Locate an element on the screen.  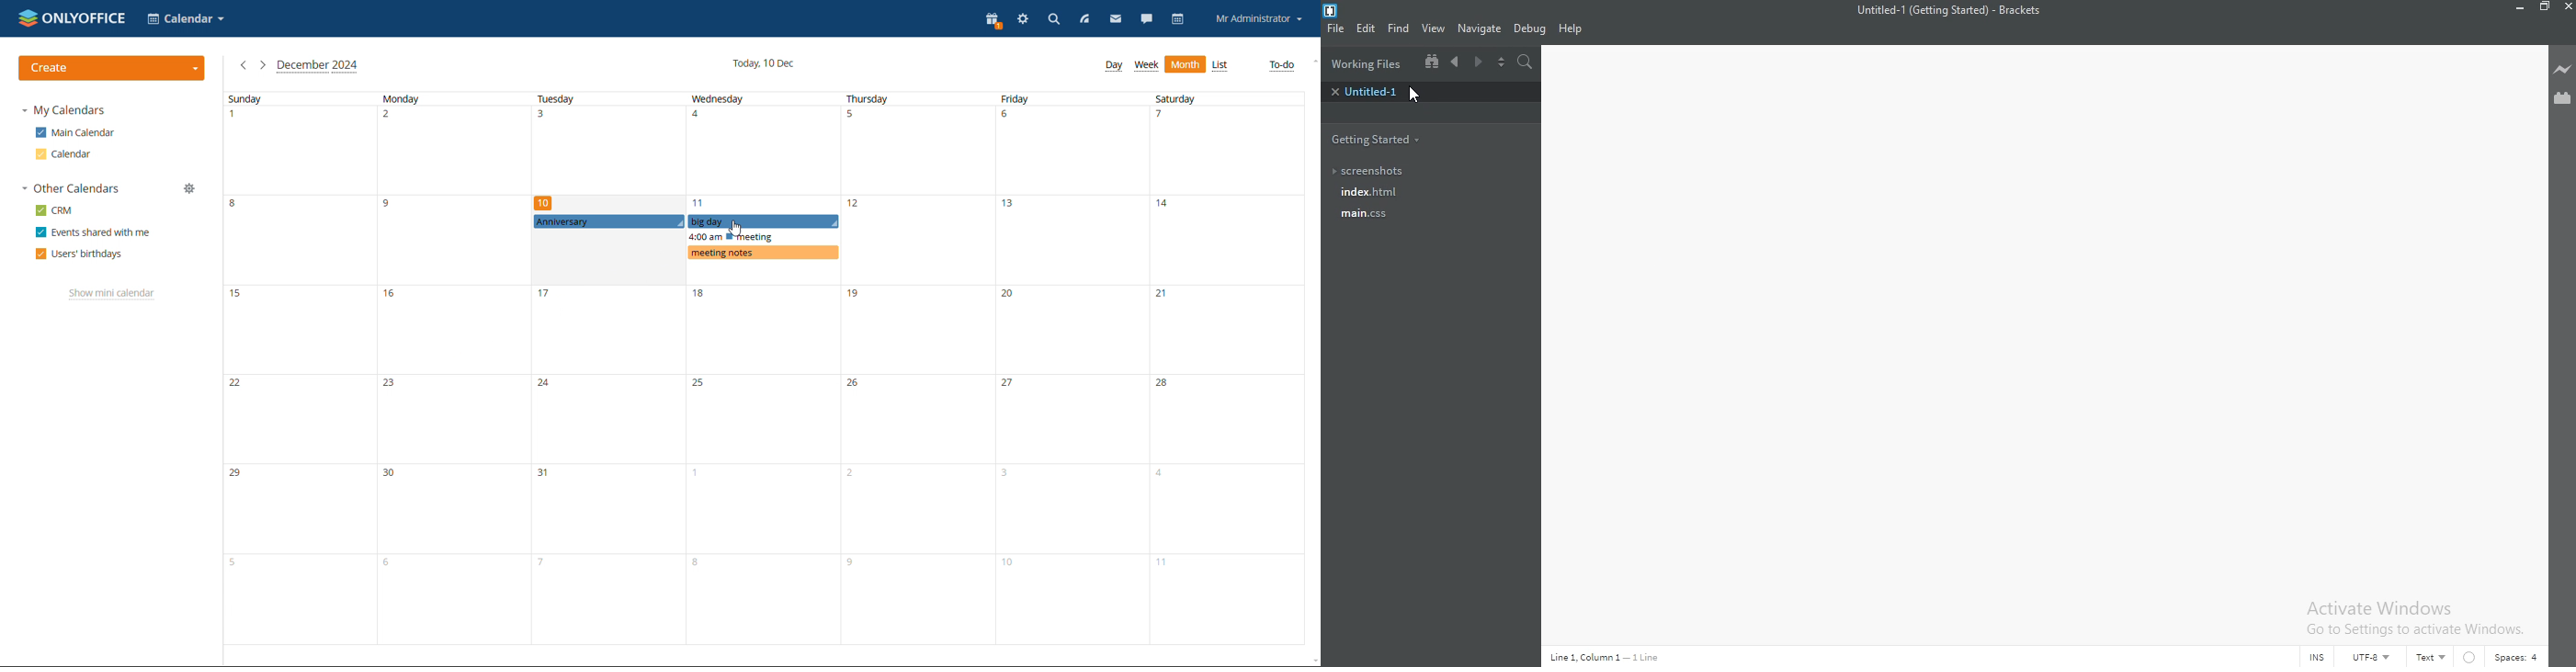
file Name is located at coordinates (1915, 12).